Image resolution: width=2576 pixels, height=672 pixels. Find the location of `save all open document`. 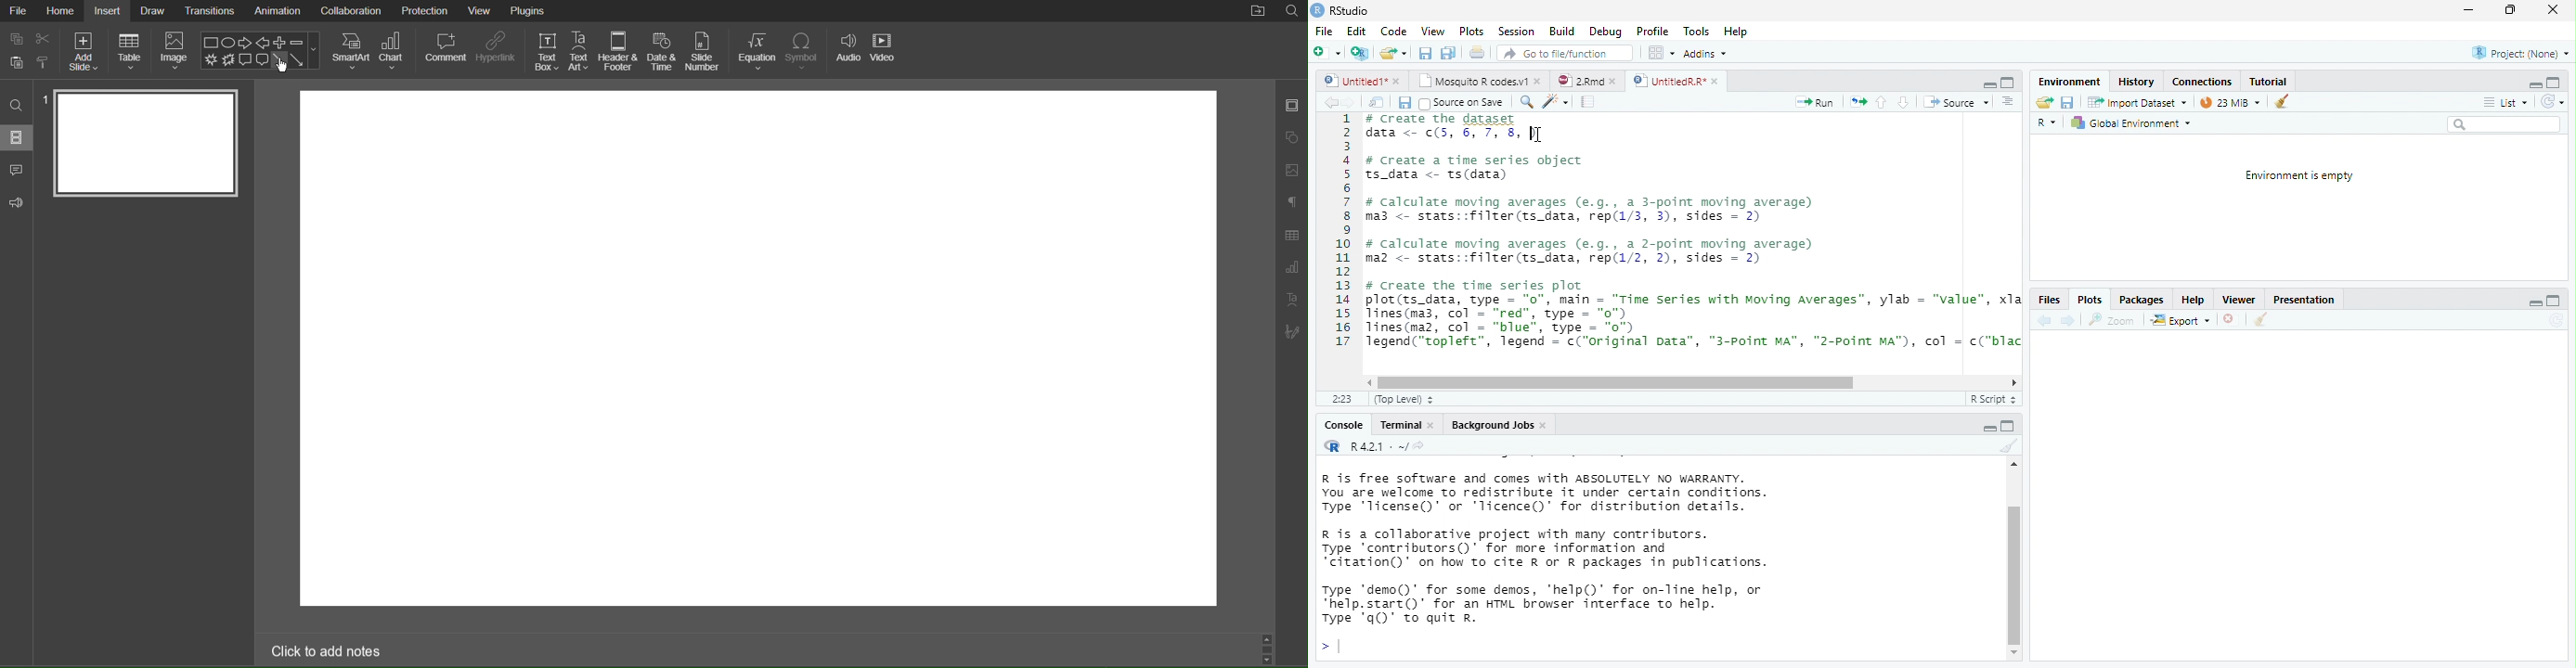

save all open document is located at coordinates (1425, 53).